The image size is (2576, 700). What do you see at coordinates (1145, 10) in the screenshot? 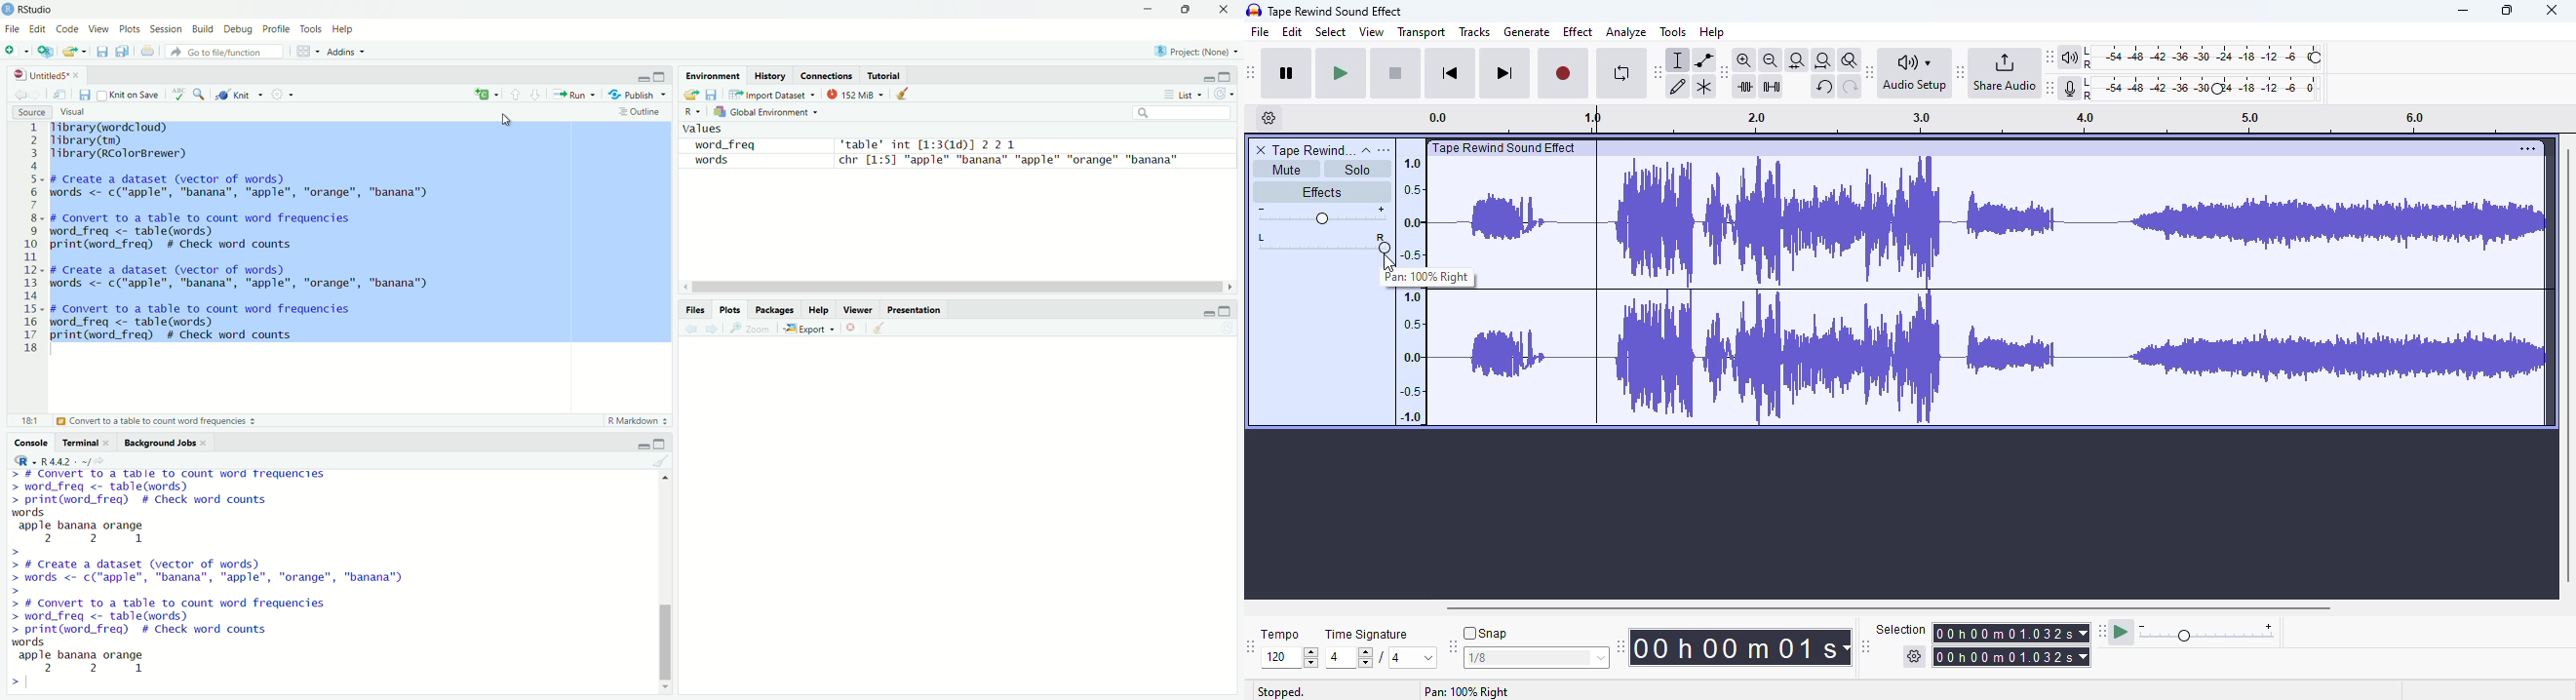
I see `Minimize` at bounding box center [1145, 10].